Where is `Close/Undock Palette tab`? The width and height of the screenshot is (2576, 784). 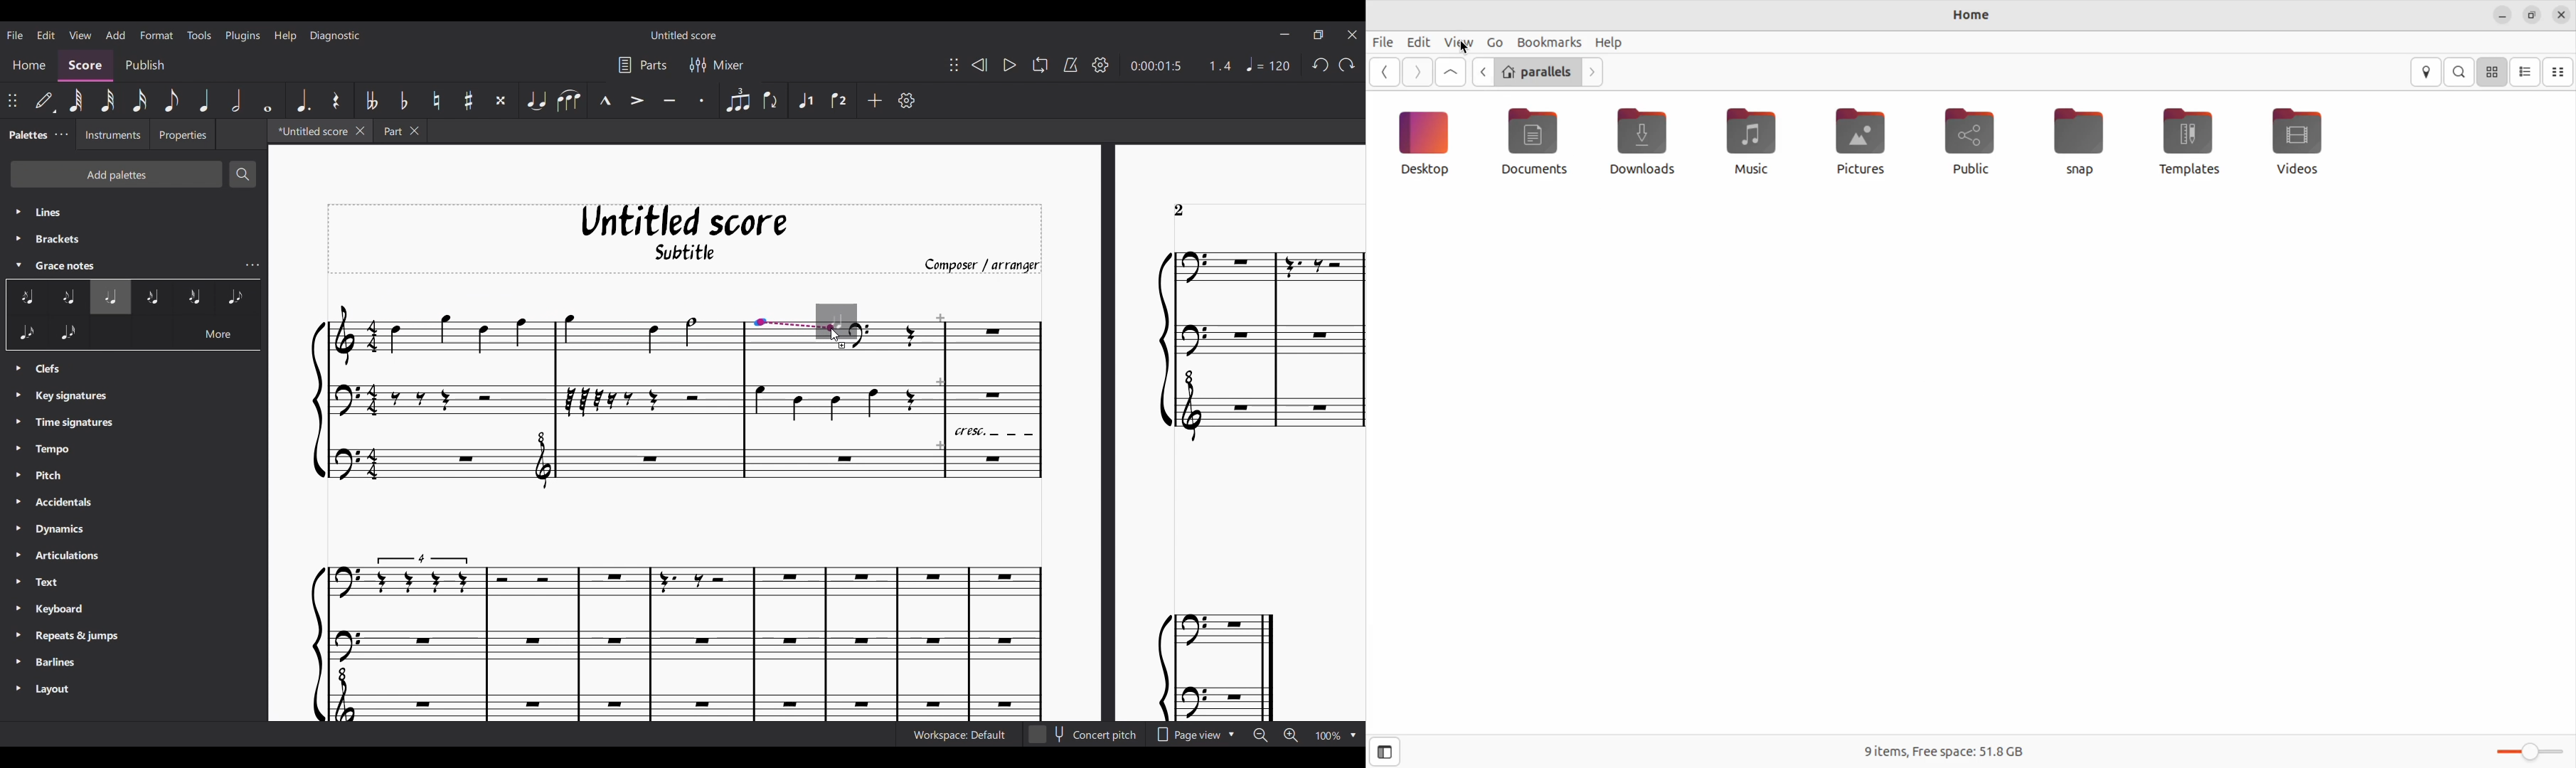
Close/Undock Palette tab is located at coordinates (61, 134).